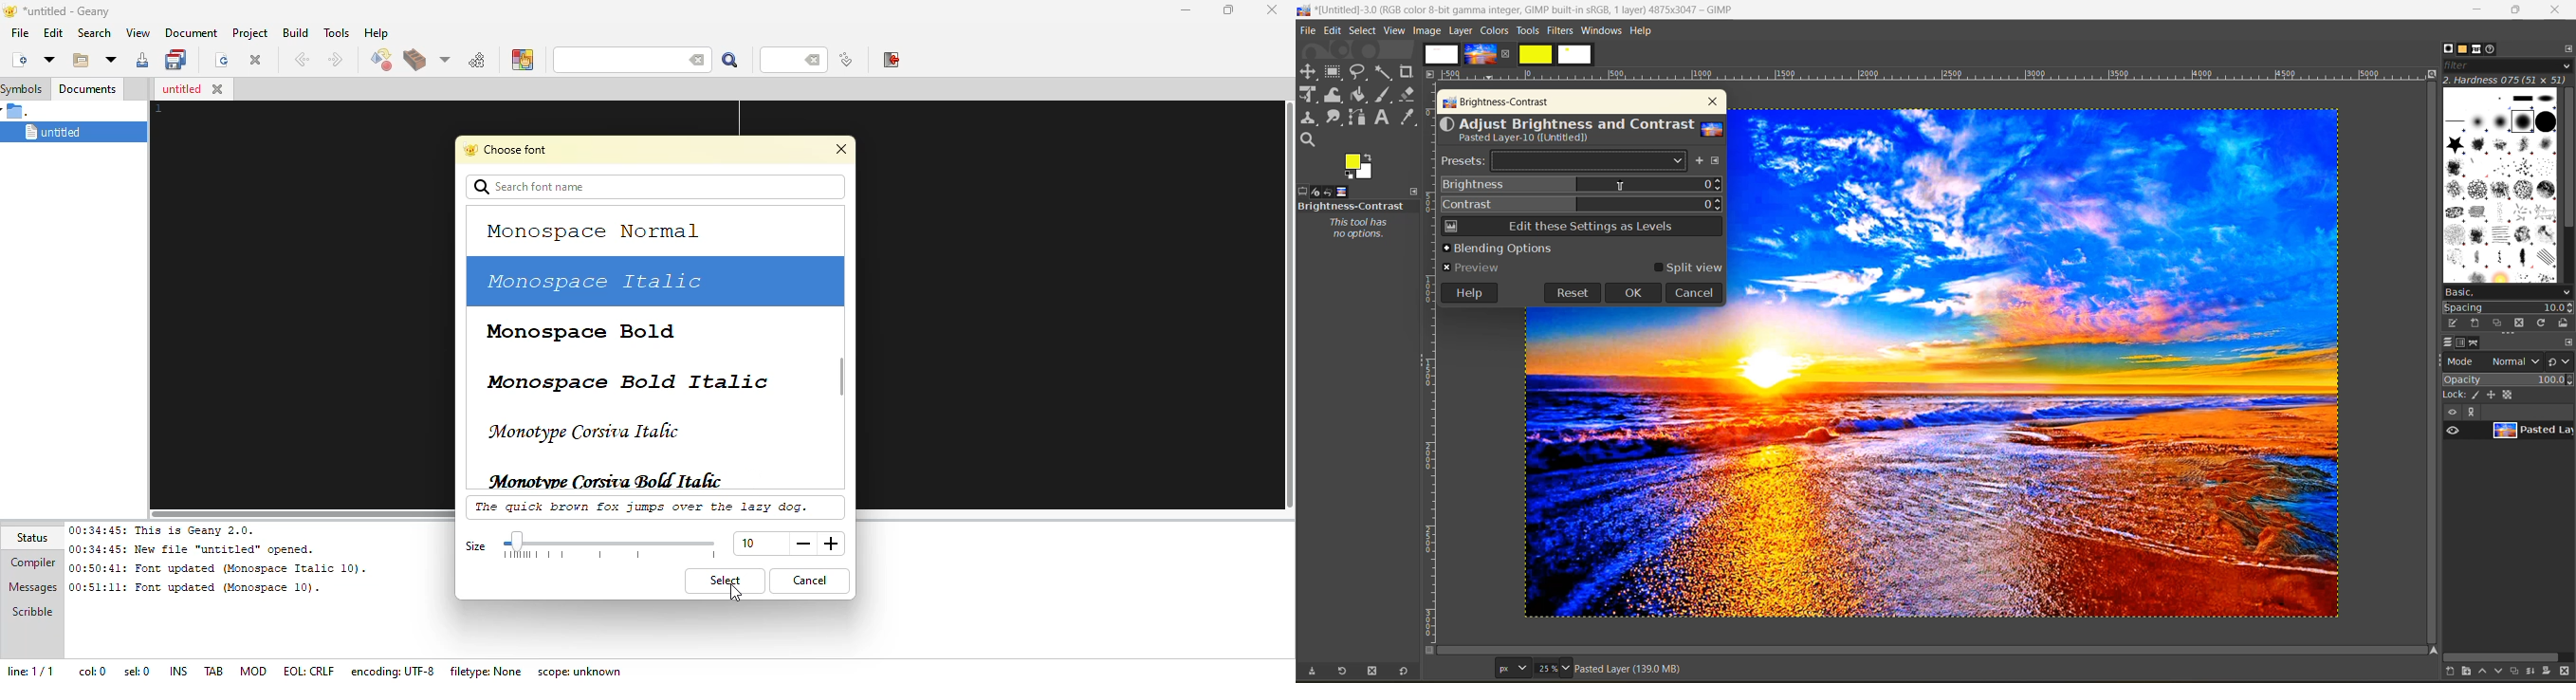  Describe the element at coordinates (2565, 48) in the screenshot. I see `configure` at that location.